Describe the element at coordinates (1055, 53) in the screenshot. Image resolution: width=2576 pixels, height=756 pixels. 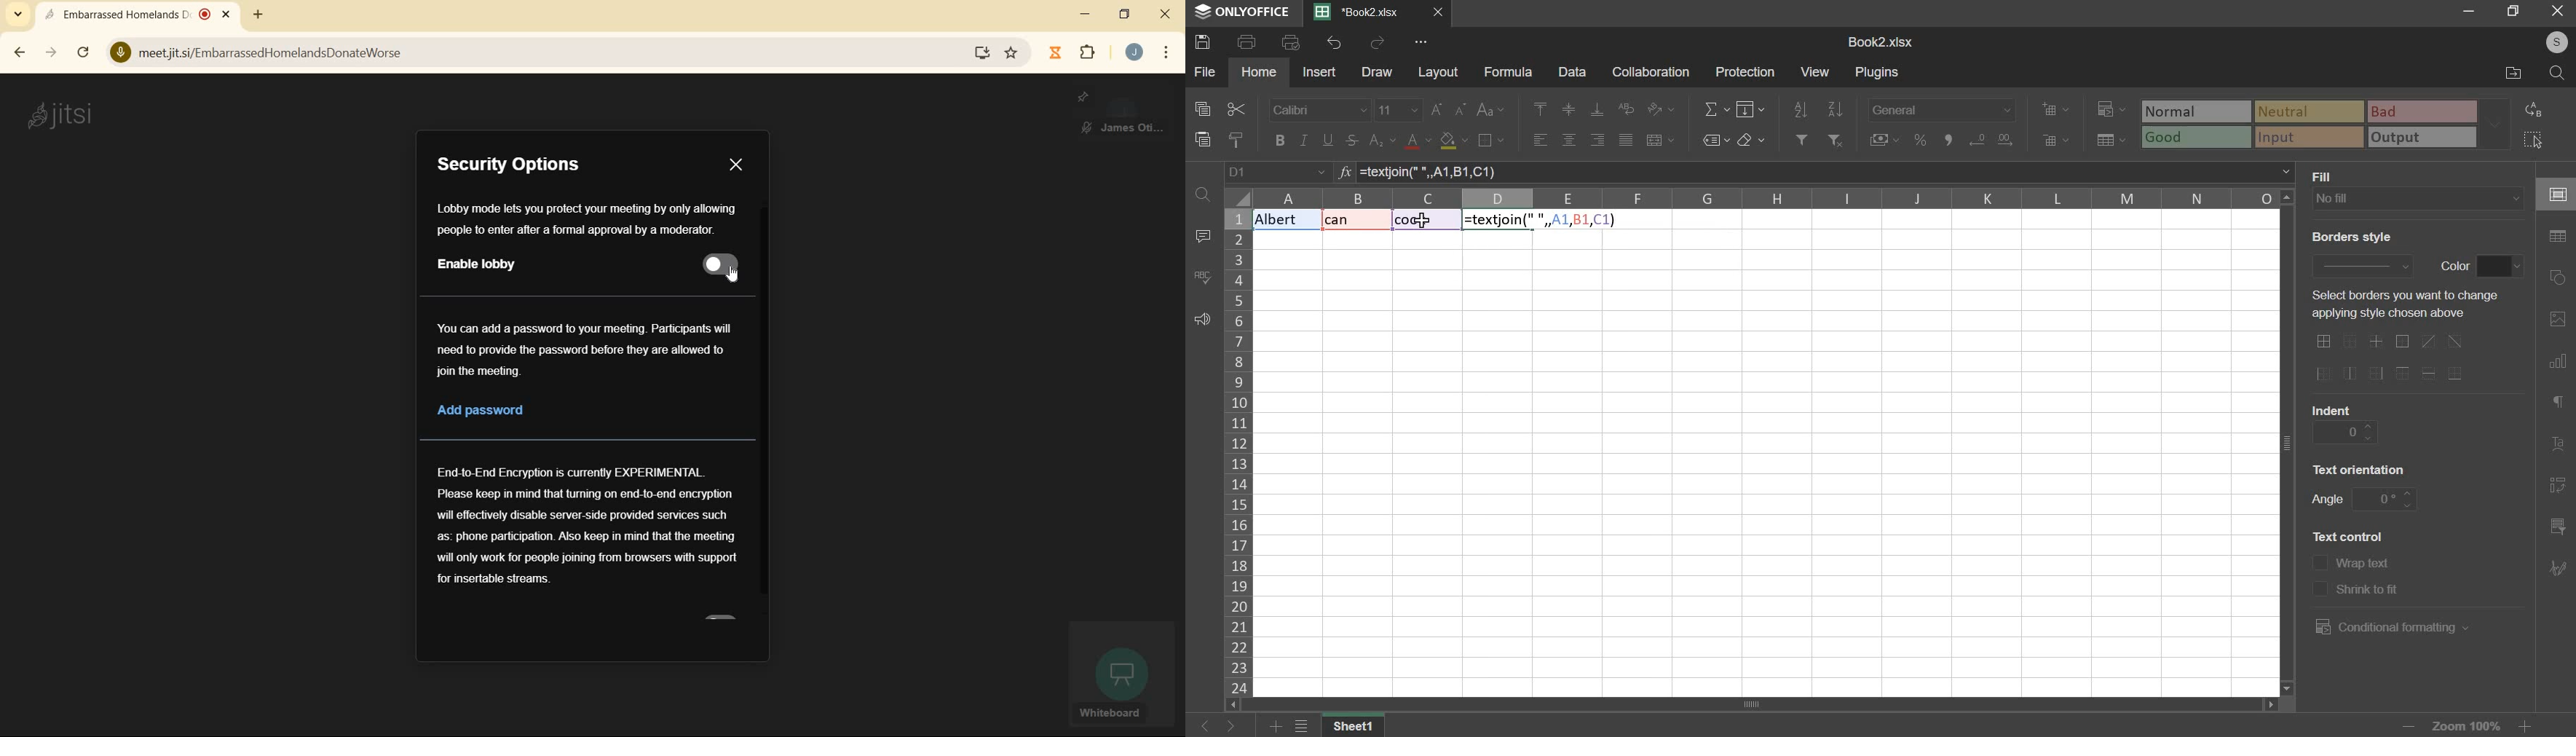
I see `Jibble` at that location.